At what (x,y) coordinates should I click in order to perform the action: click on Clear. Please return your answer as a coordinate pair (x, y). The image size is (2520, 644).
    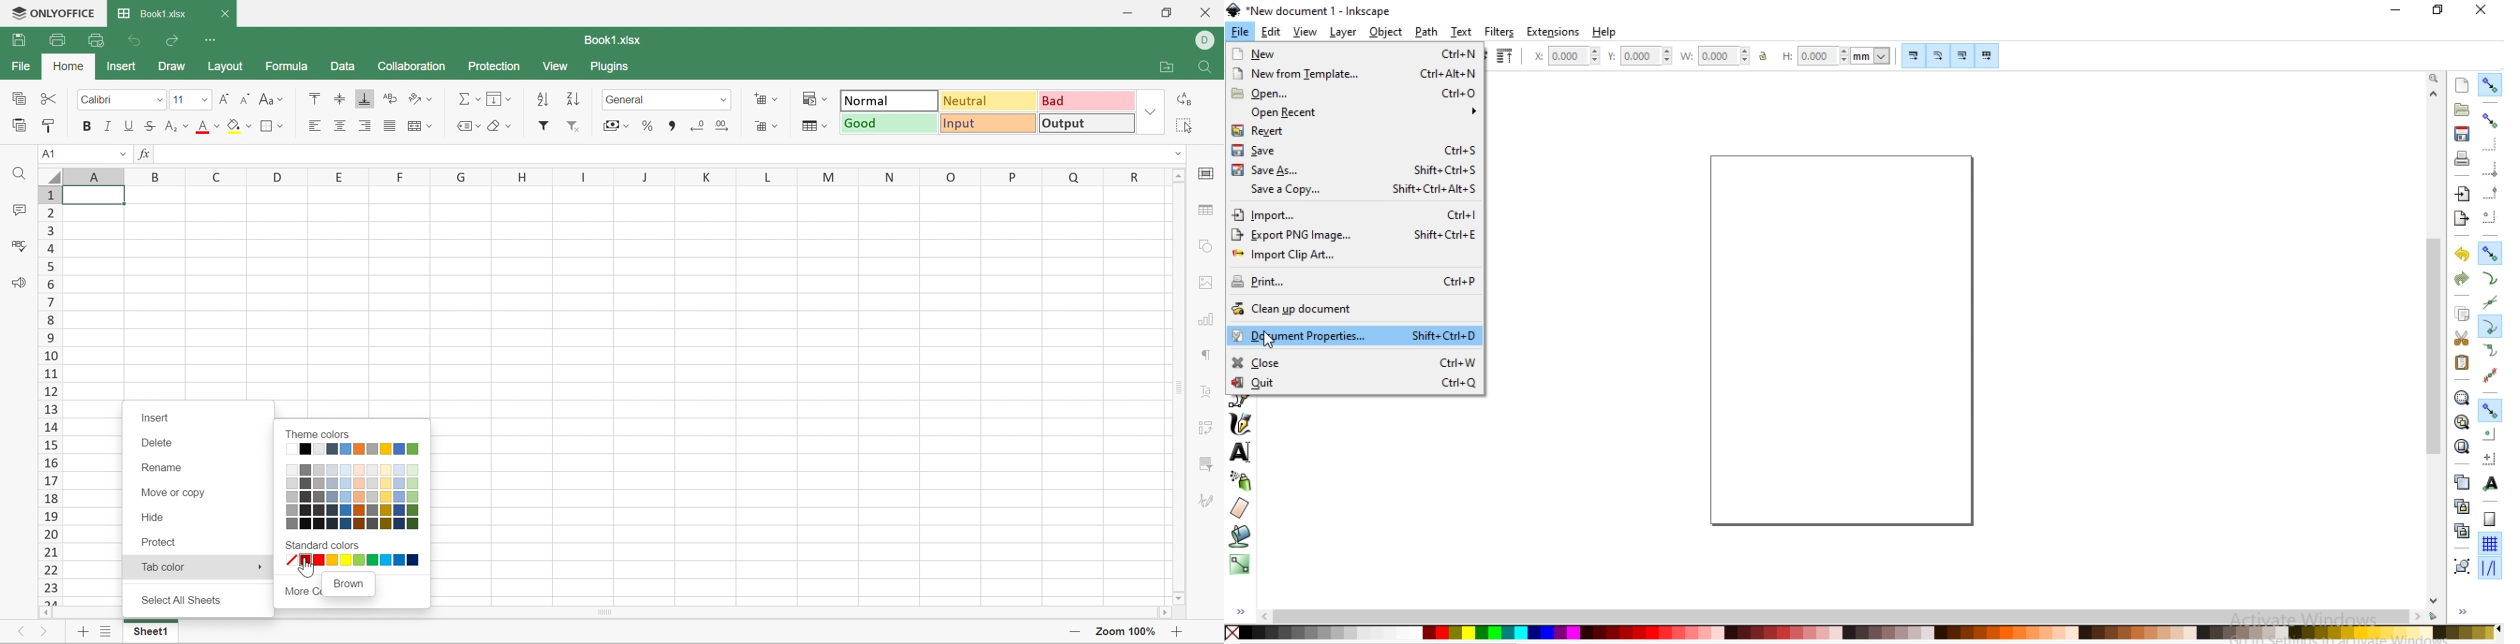
    Looking at the image, I should click on (498, 126).